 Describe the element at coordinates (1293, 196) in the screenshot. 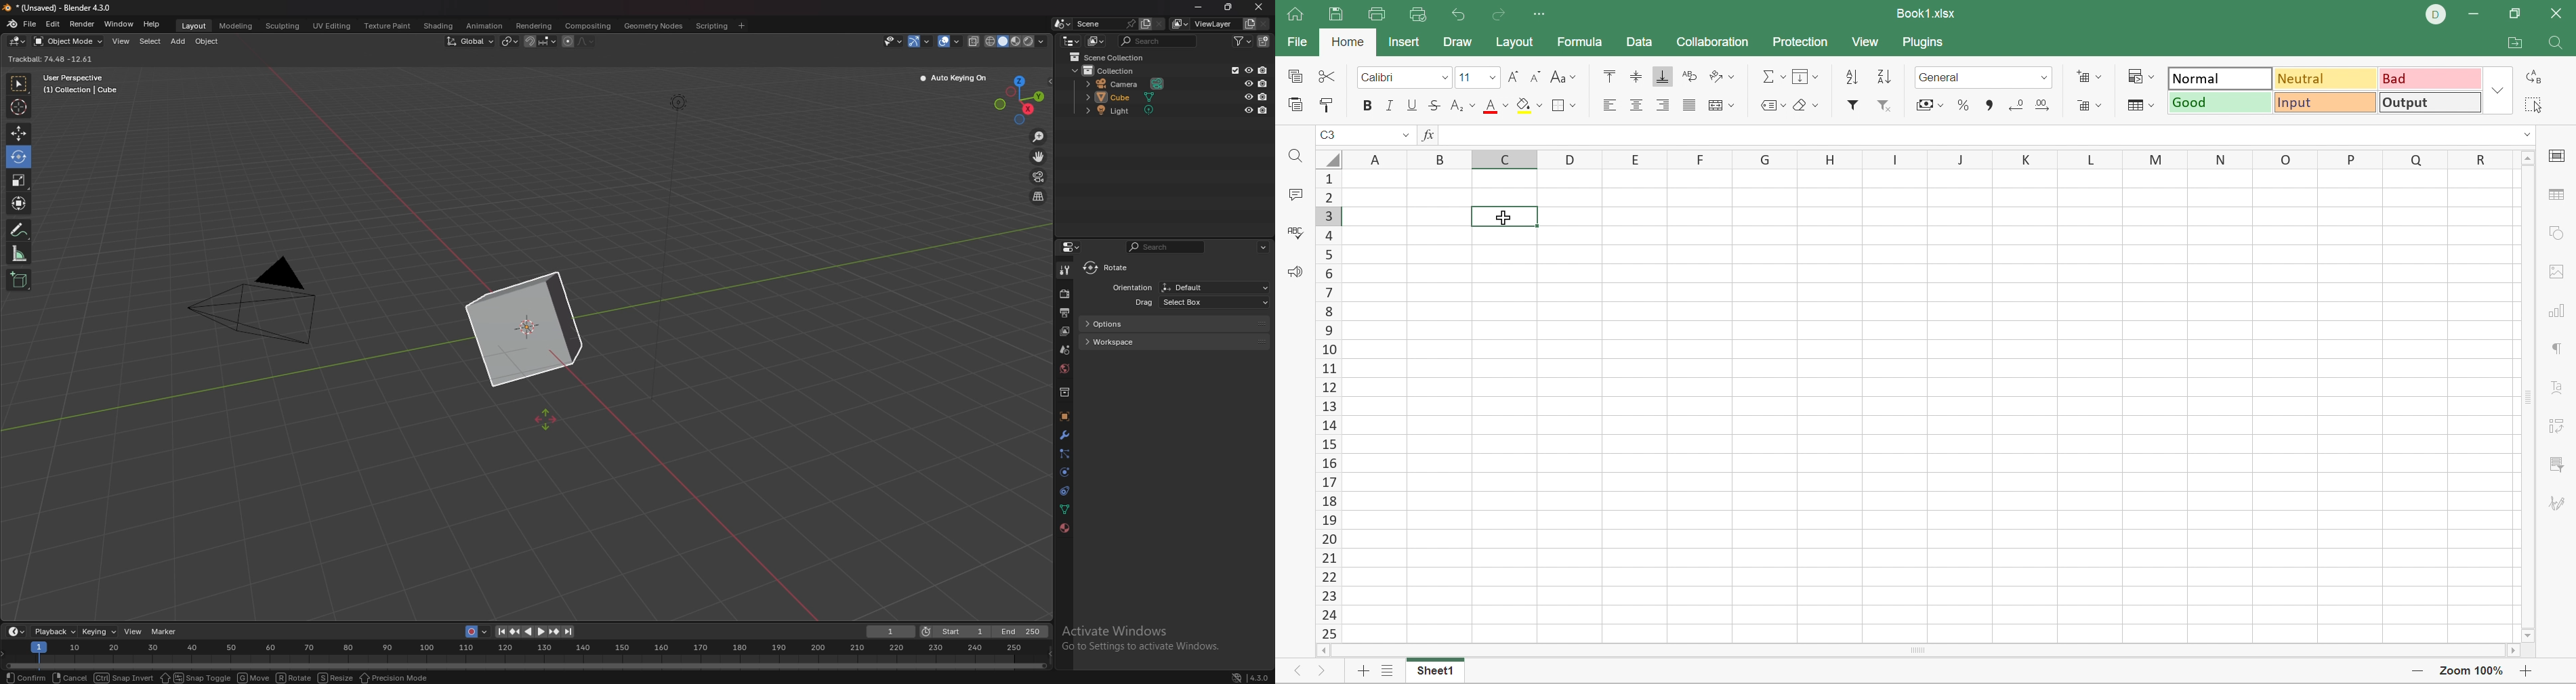

I see `Comments` at that location.